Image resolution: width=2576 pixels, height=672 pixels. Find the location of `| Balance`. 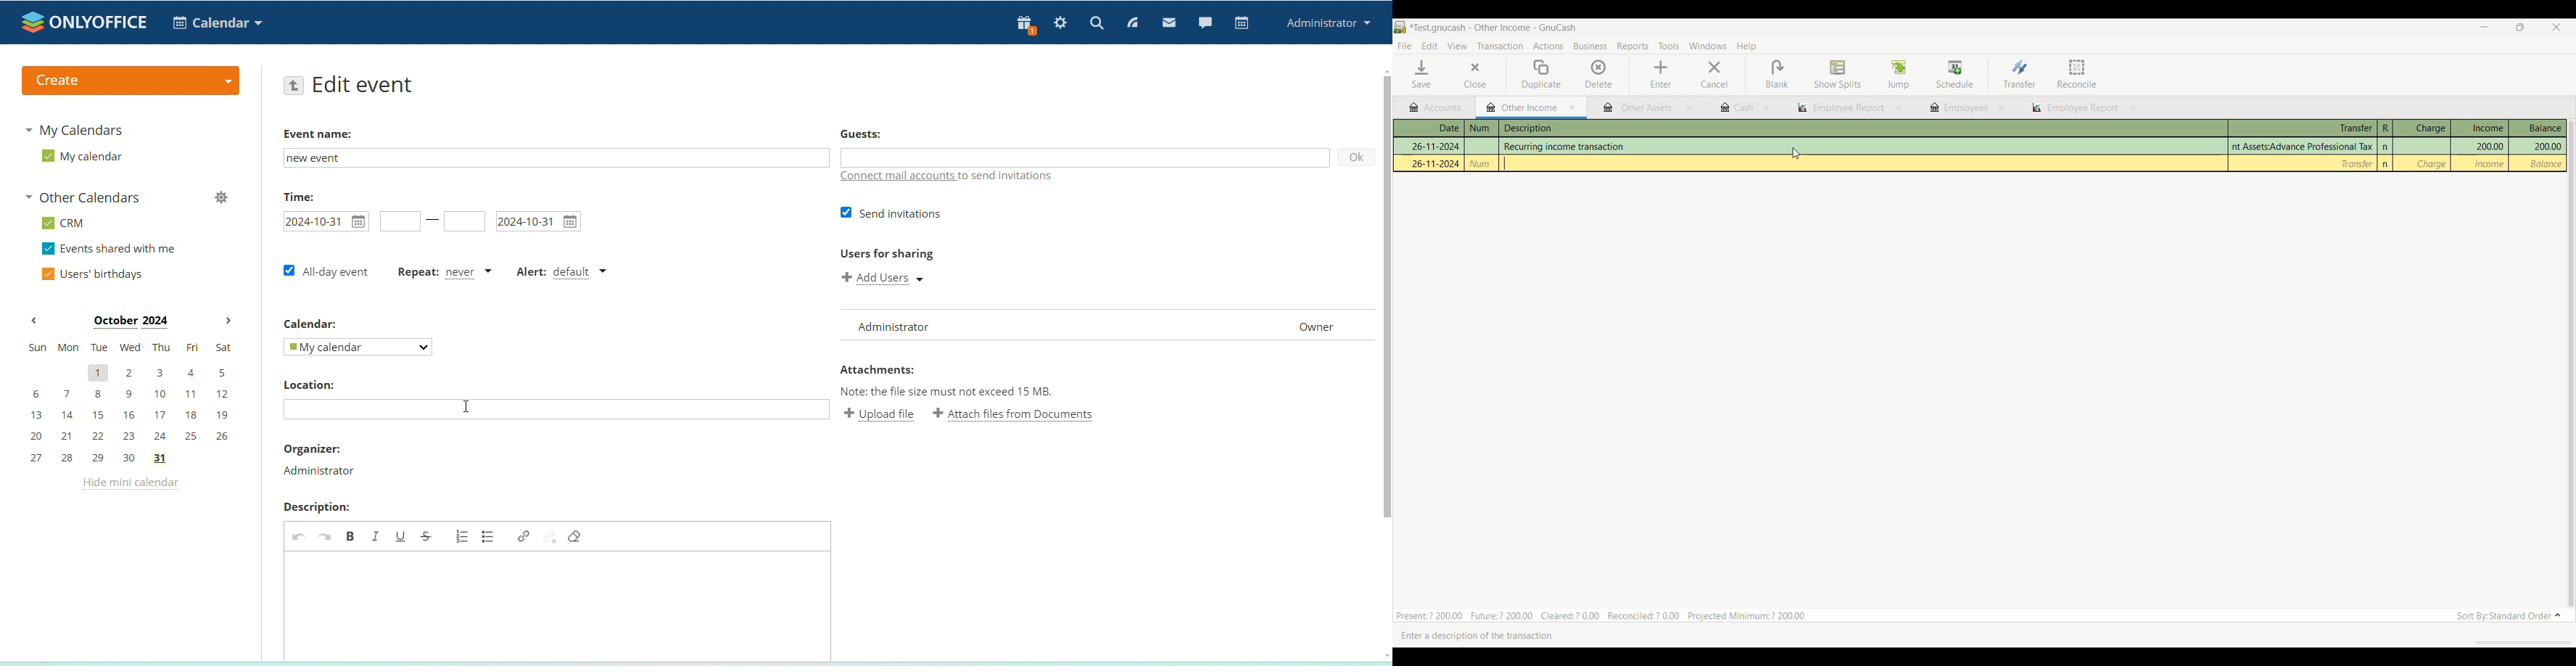

| Balance is located at coordinates (2542, 165).